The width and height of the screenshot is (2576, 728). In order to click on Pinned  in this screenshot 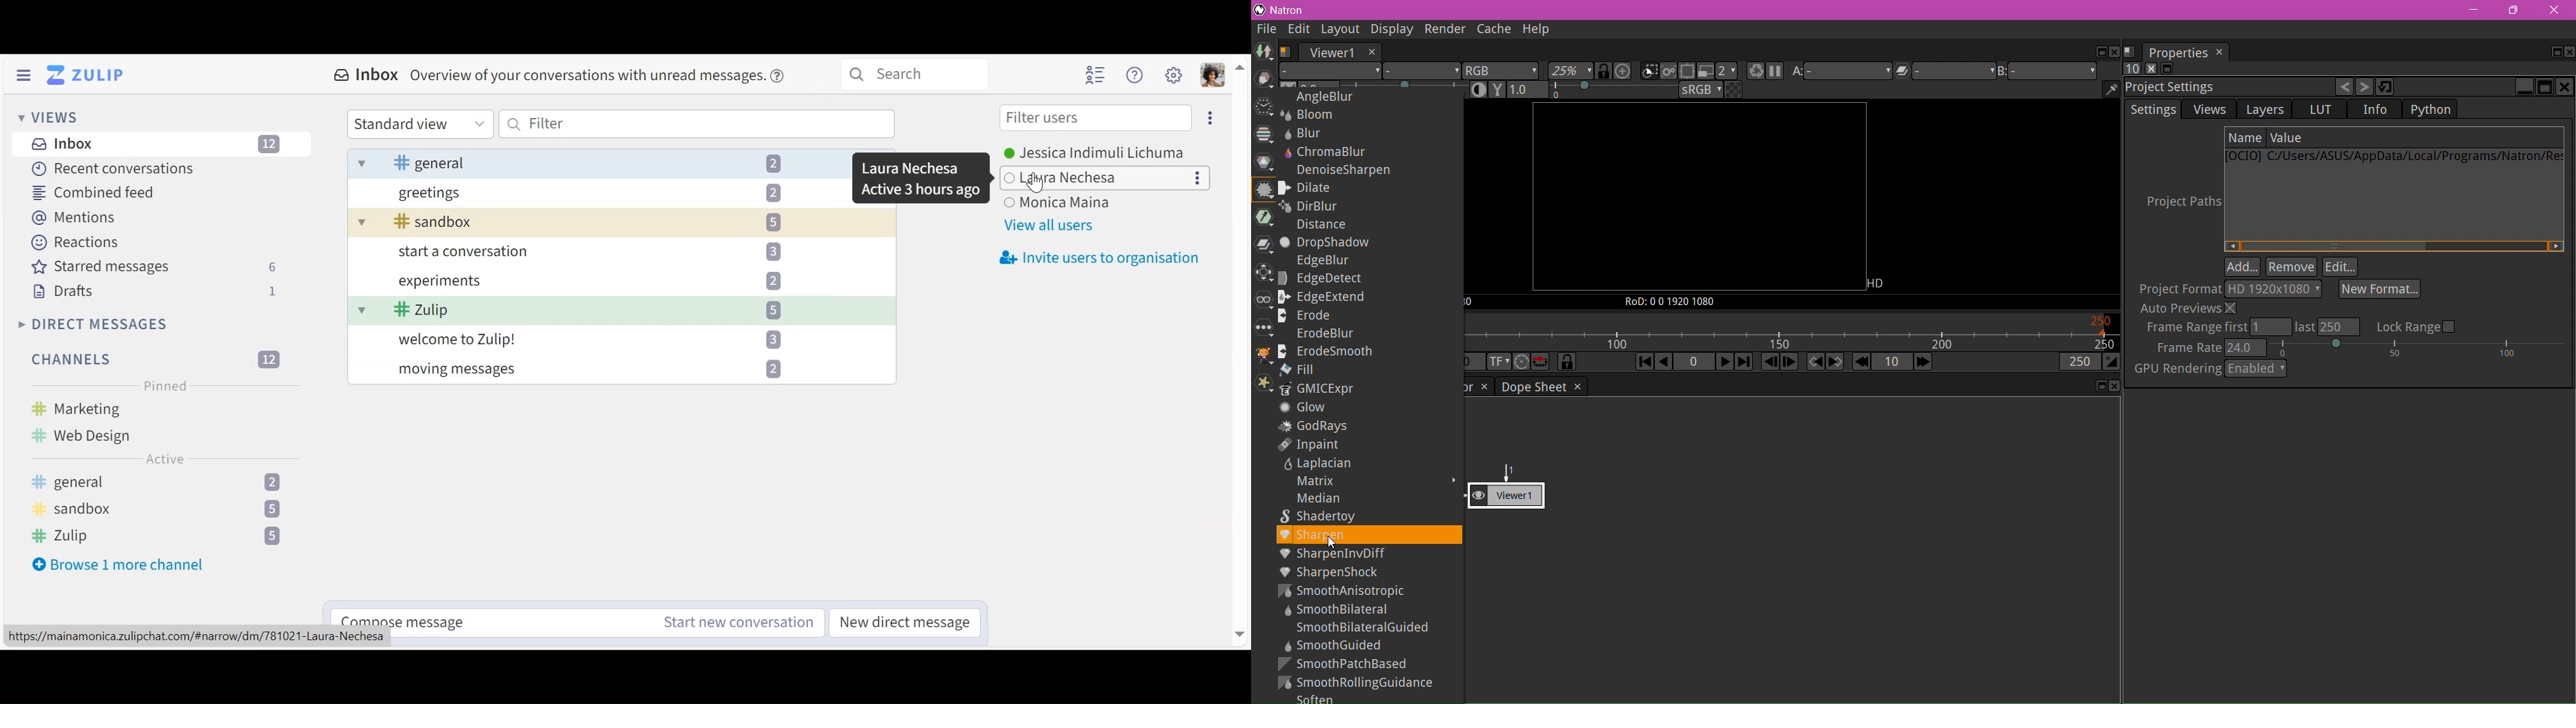, I will do `click(162, 385)`.